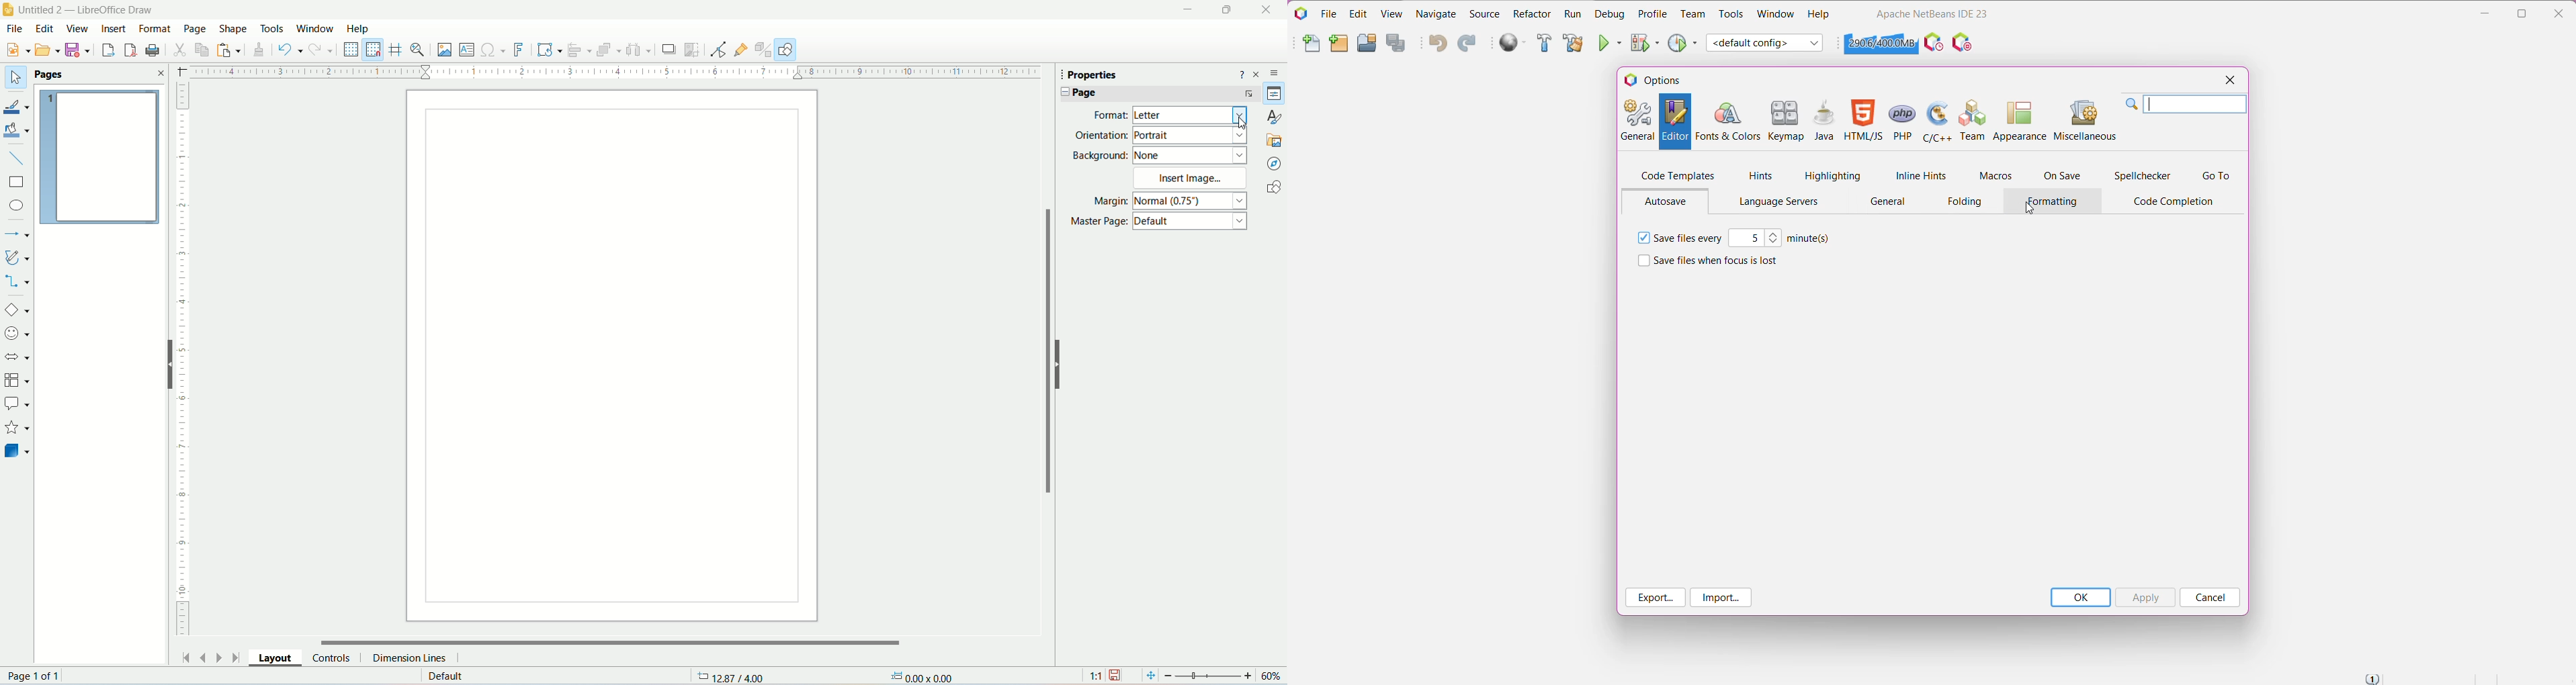  What do you see at coordinates (549, 50) in the screenshot?
I see `transformation` at bounding box center [549, 50].